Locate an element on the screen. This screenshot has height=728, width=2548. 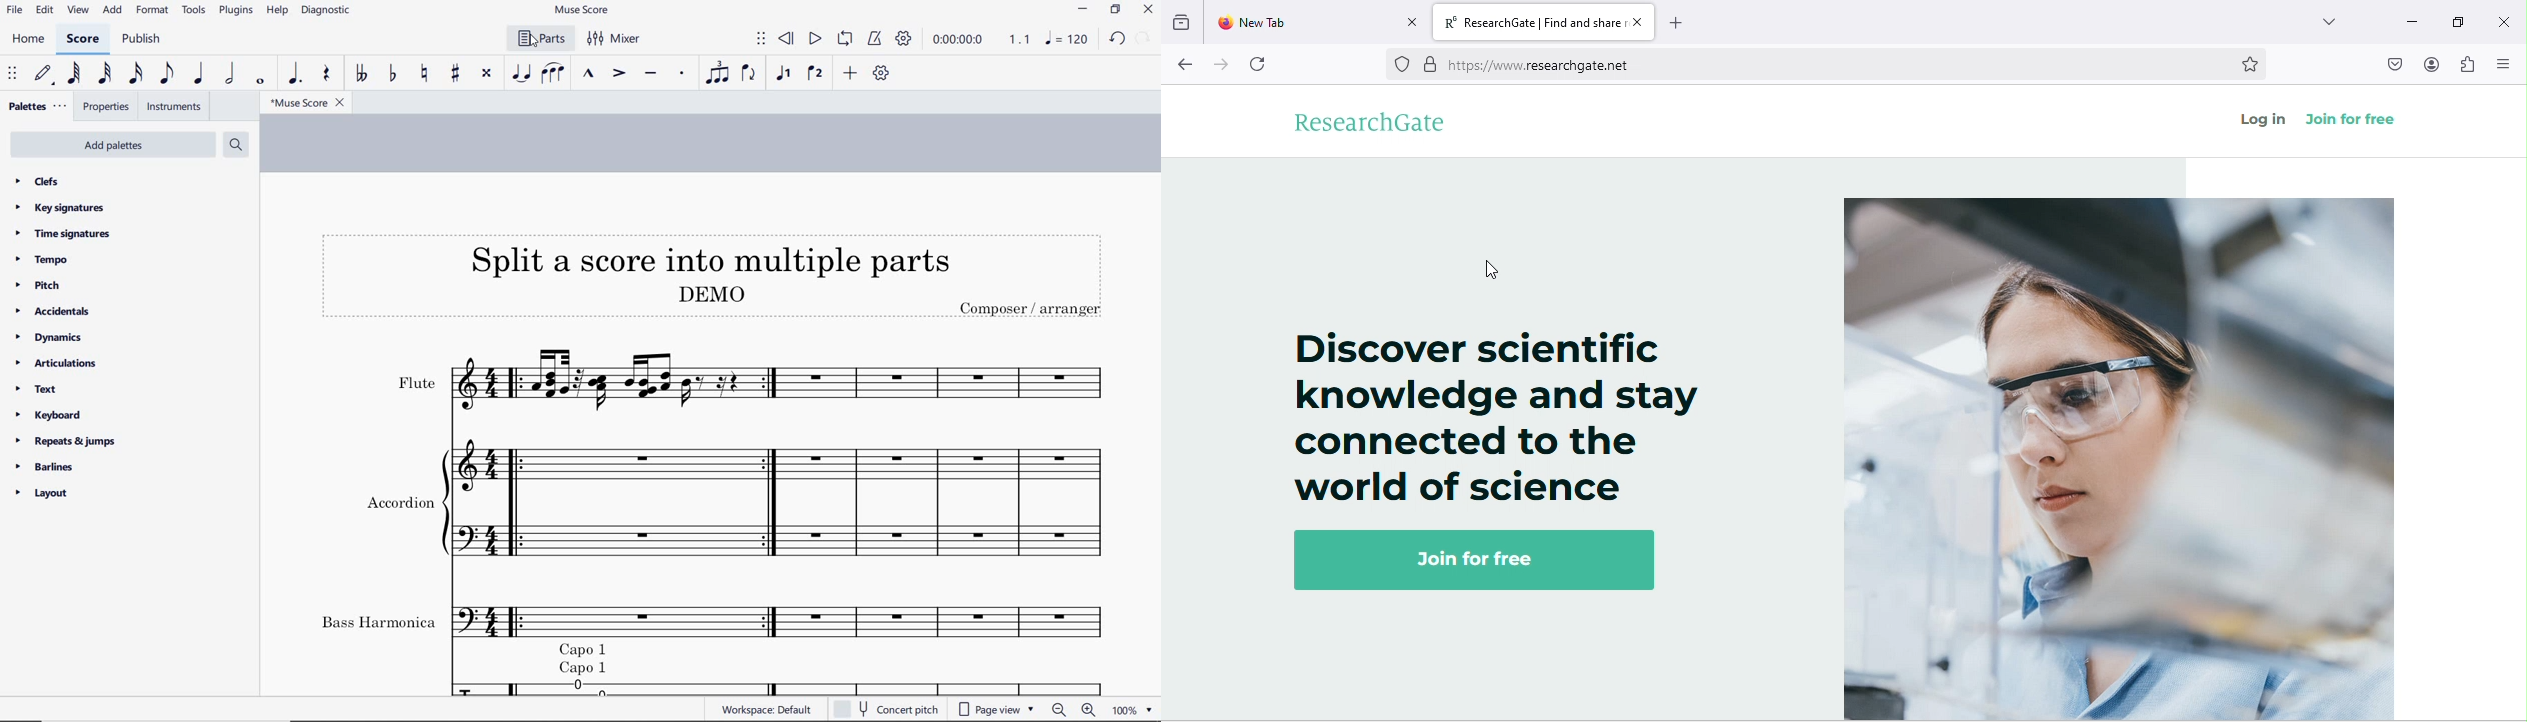
toggle double-flat is located at coordinates (361, 74).